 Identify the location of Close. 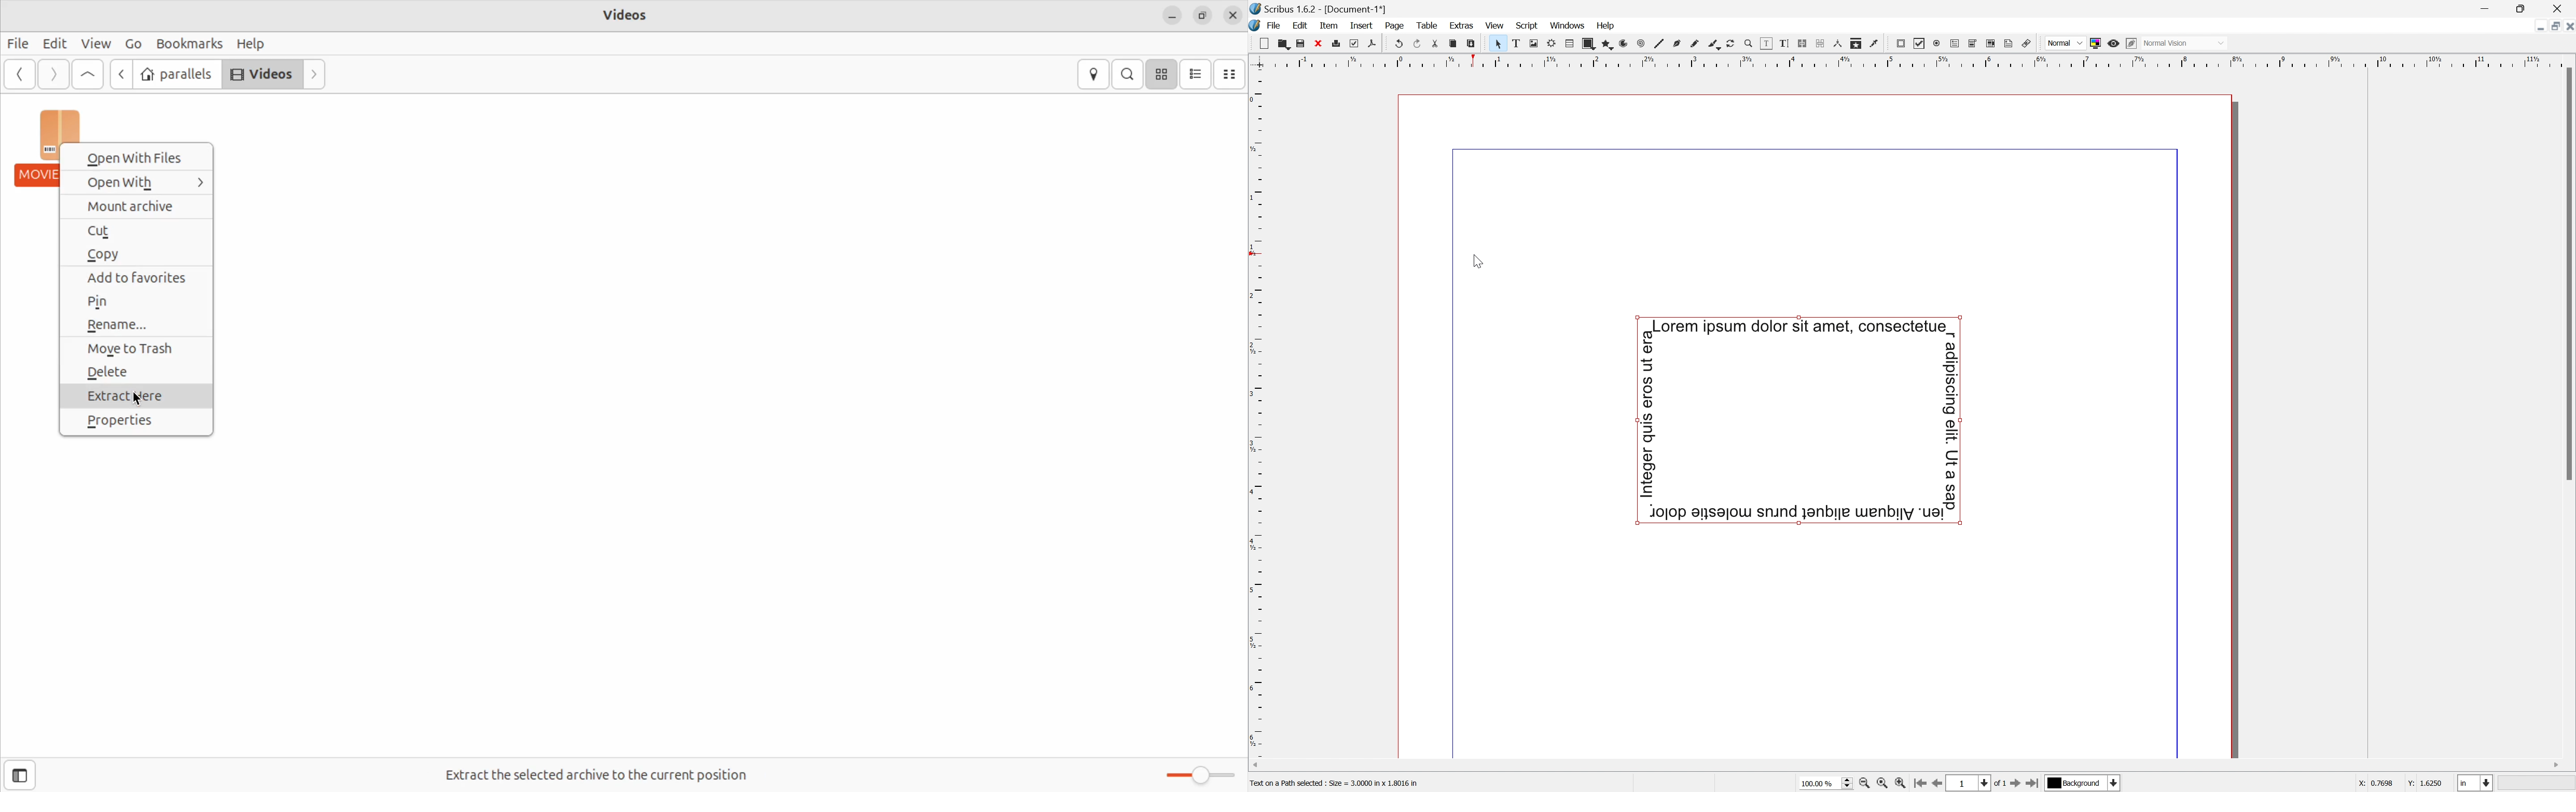
(2568, 25).